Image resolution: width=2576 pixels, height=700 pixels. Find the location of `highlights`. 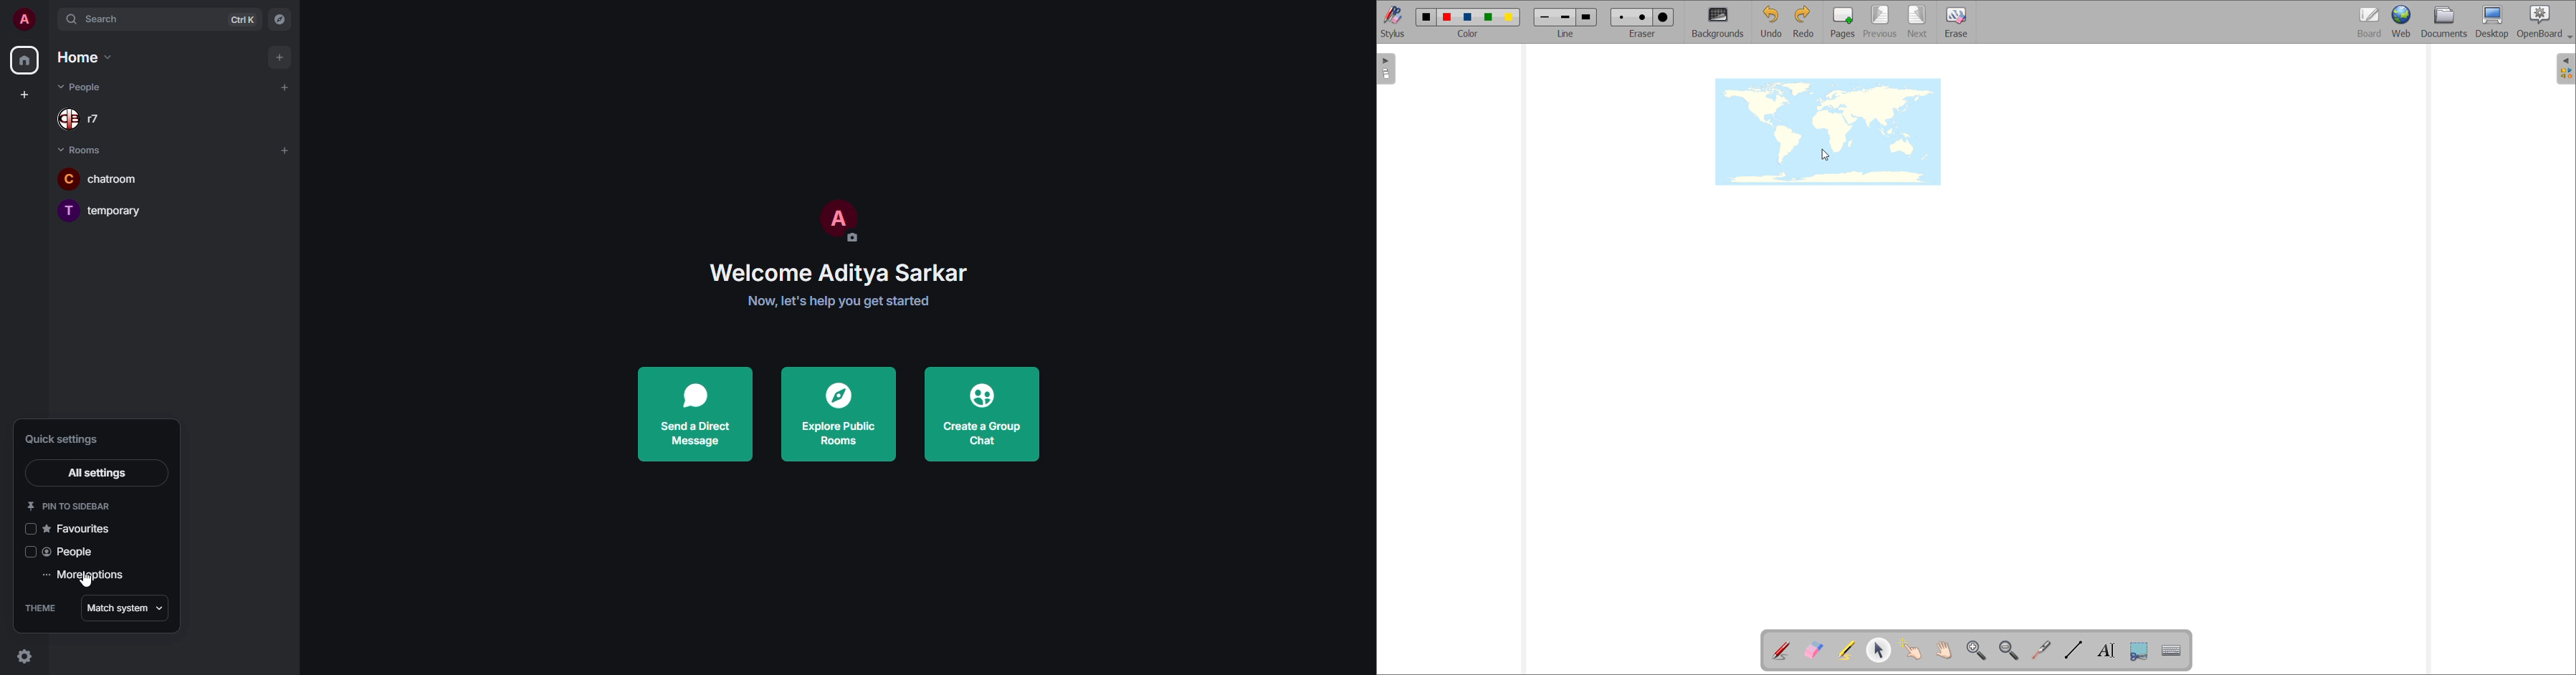

highlights is located at coordinates (1846, 651).